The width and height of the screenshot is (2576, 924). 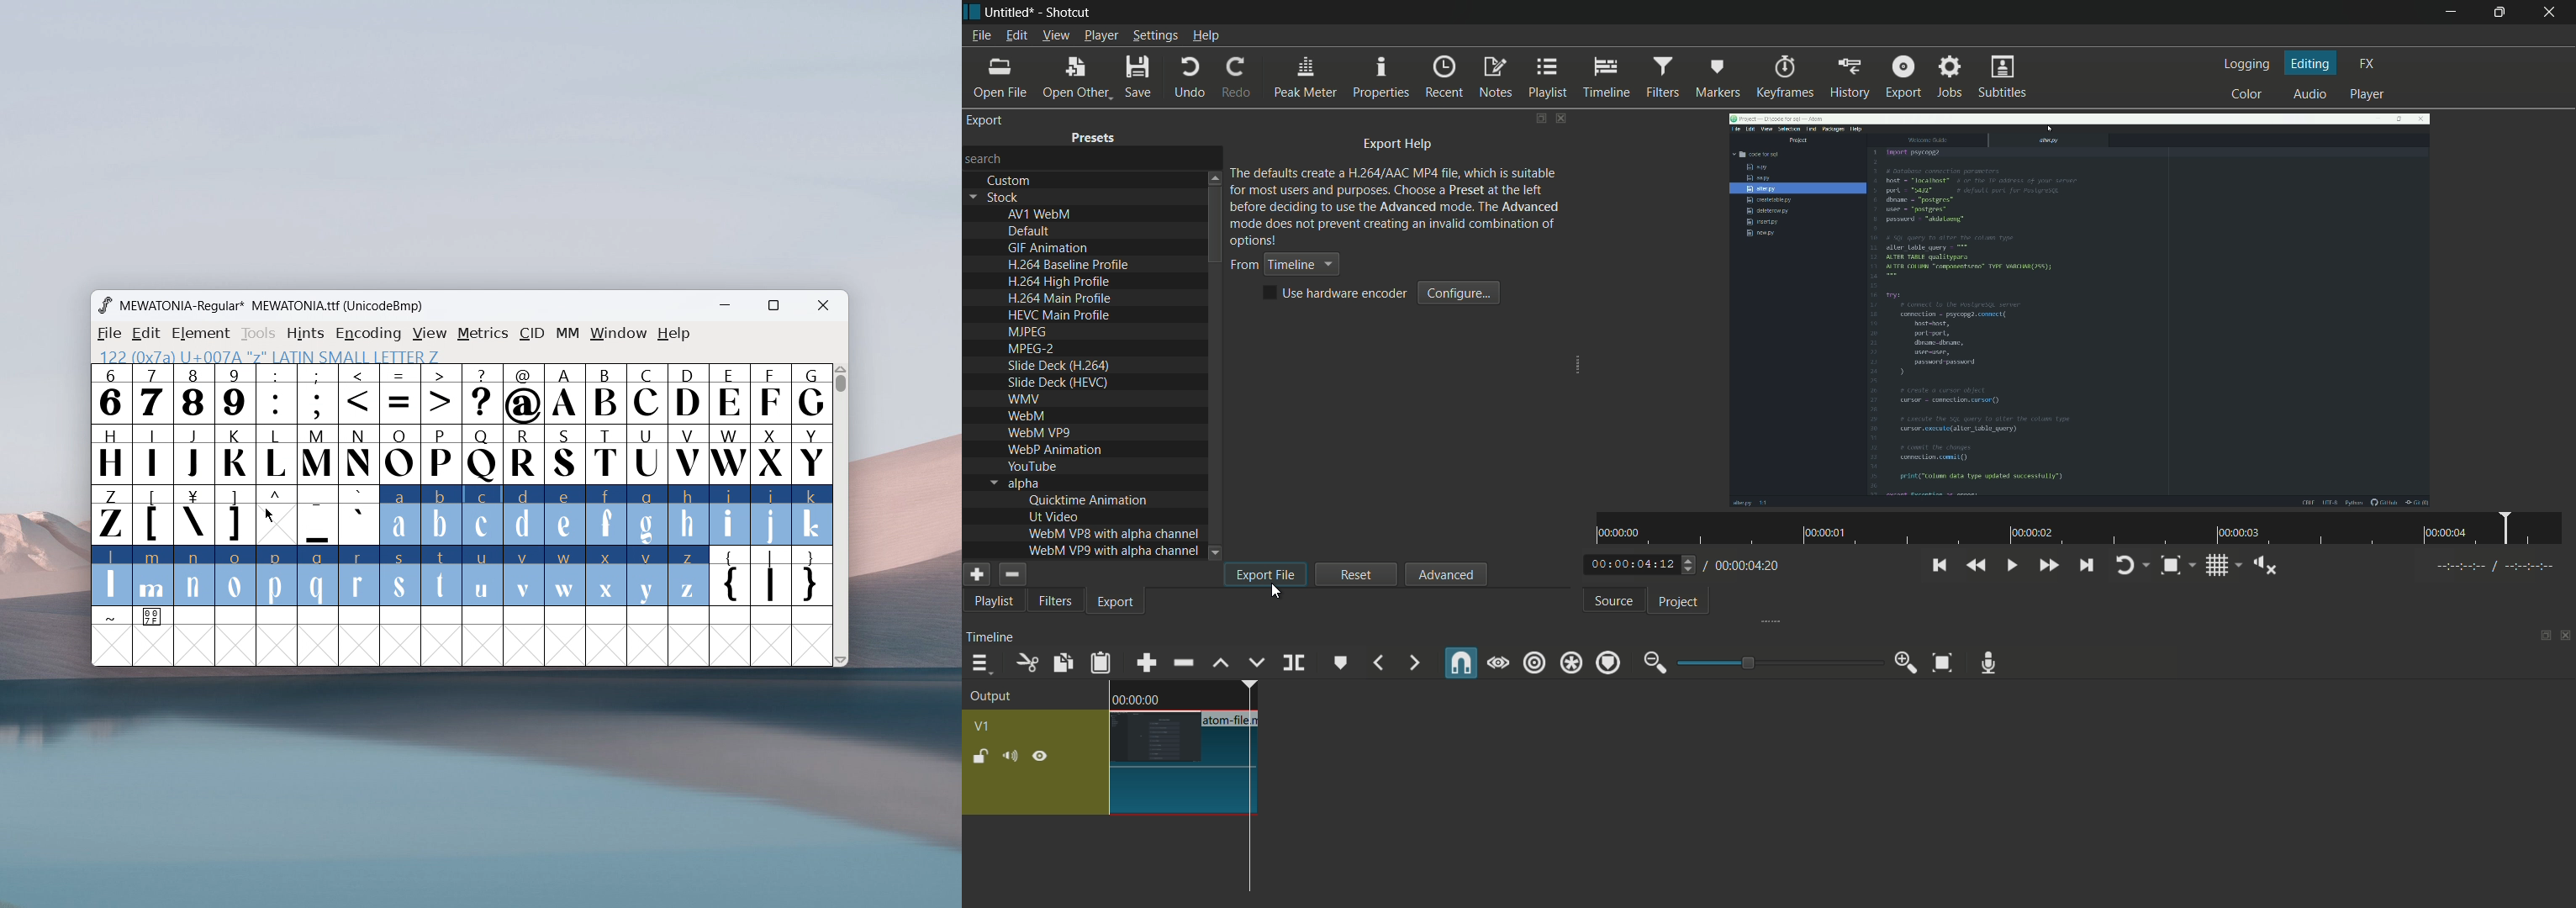 I want to click on p, so click(x=278, y=577).